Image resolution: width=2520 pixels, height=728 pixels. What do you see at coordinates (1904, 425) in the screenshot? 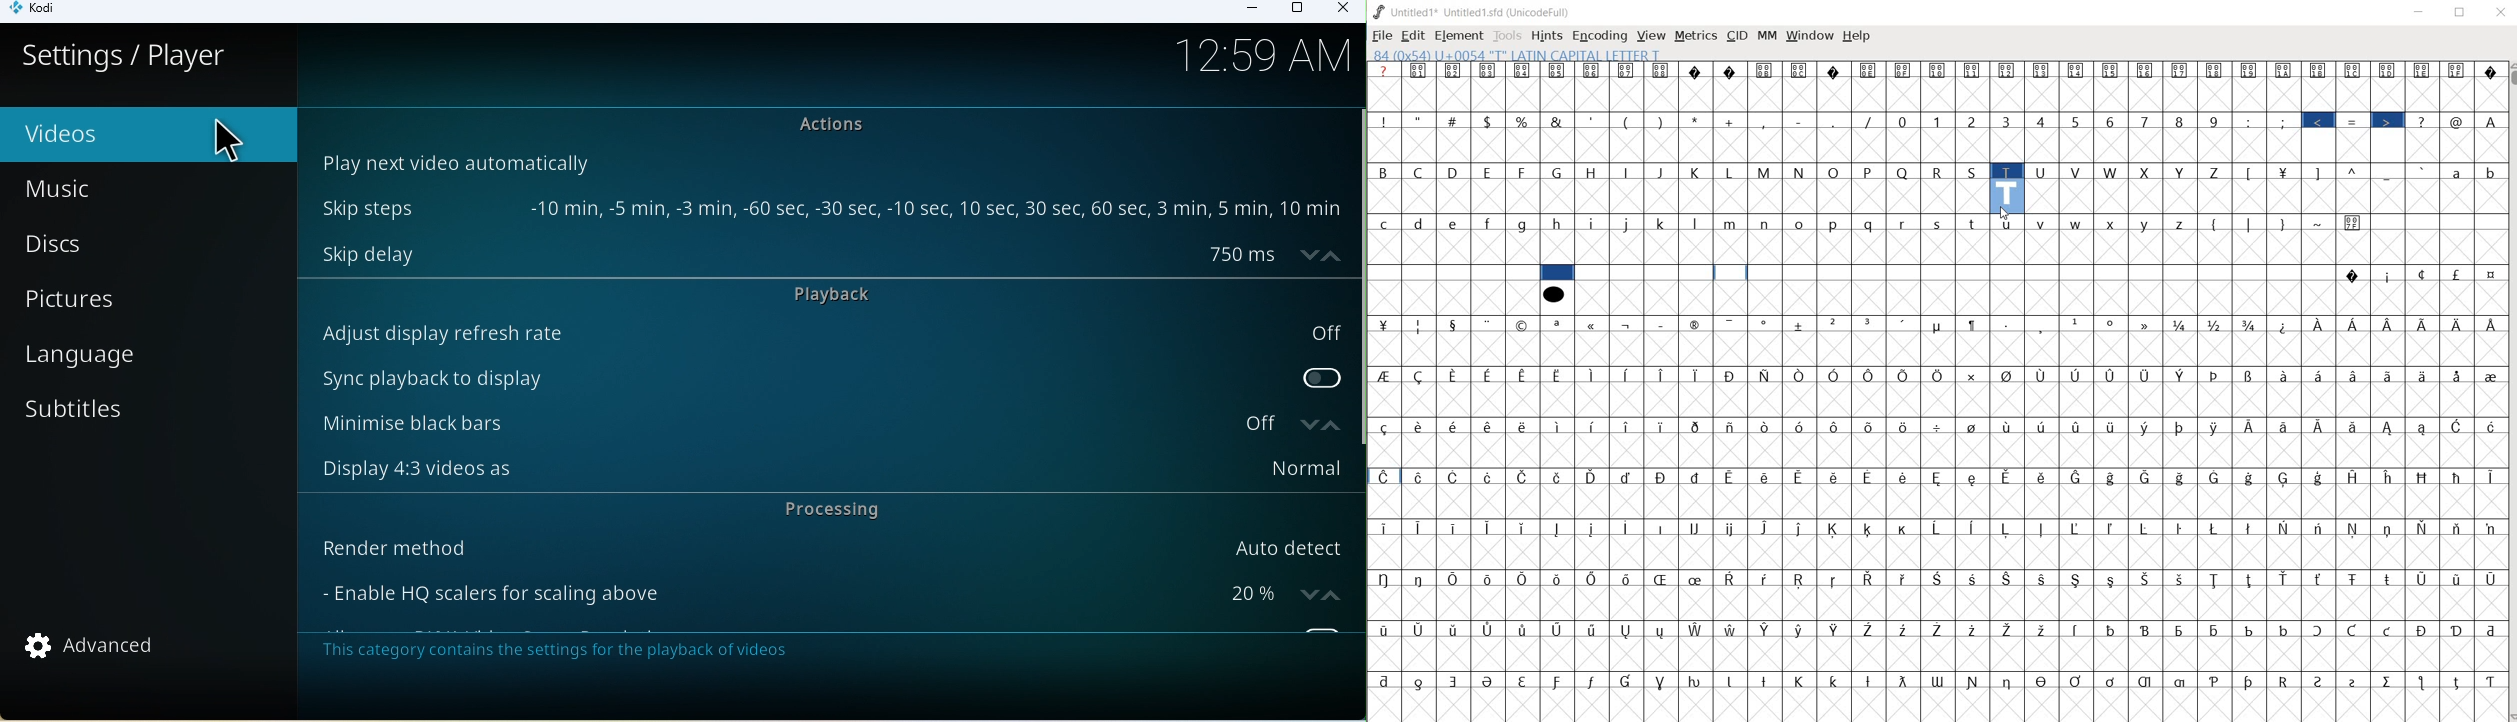
I see `Symbol` at bounding box center [1904, 425].